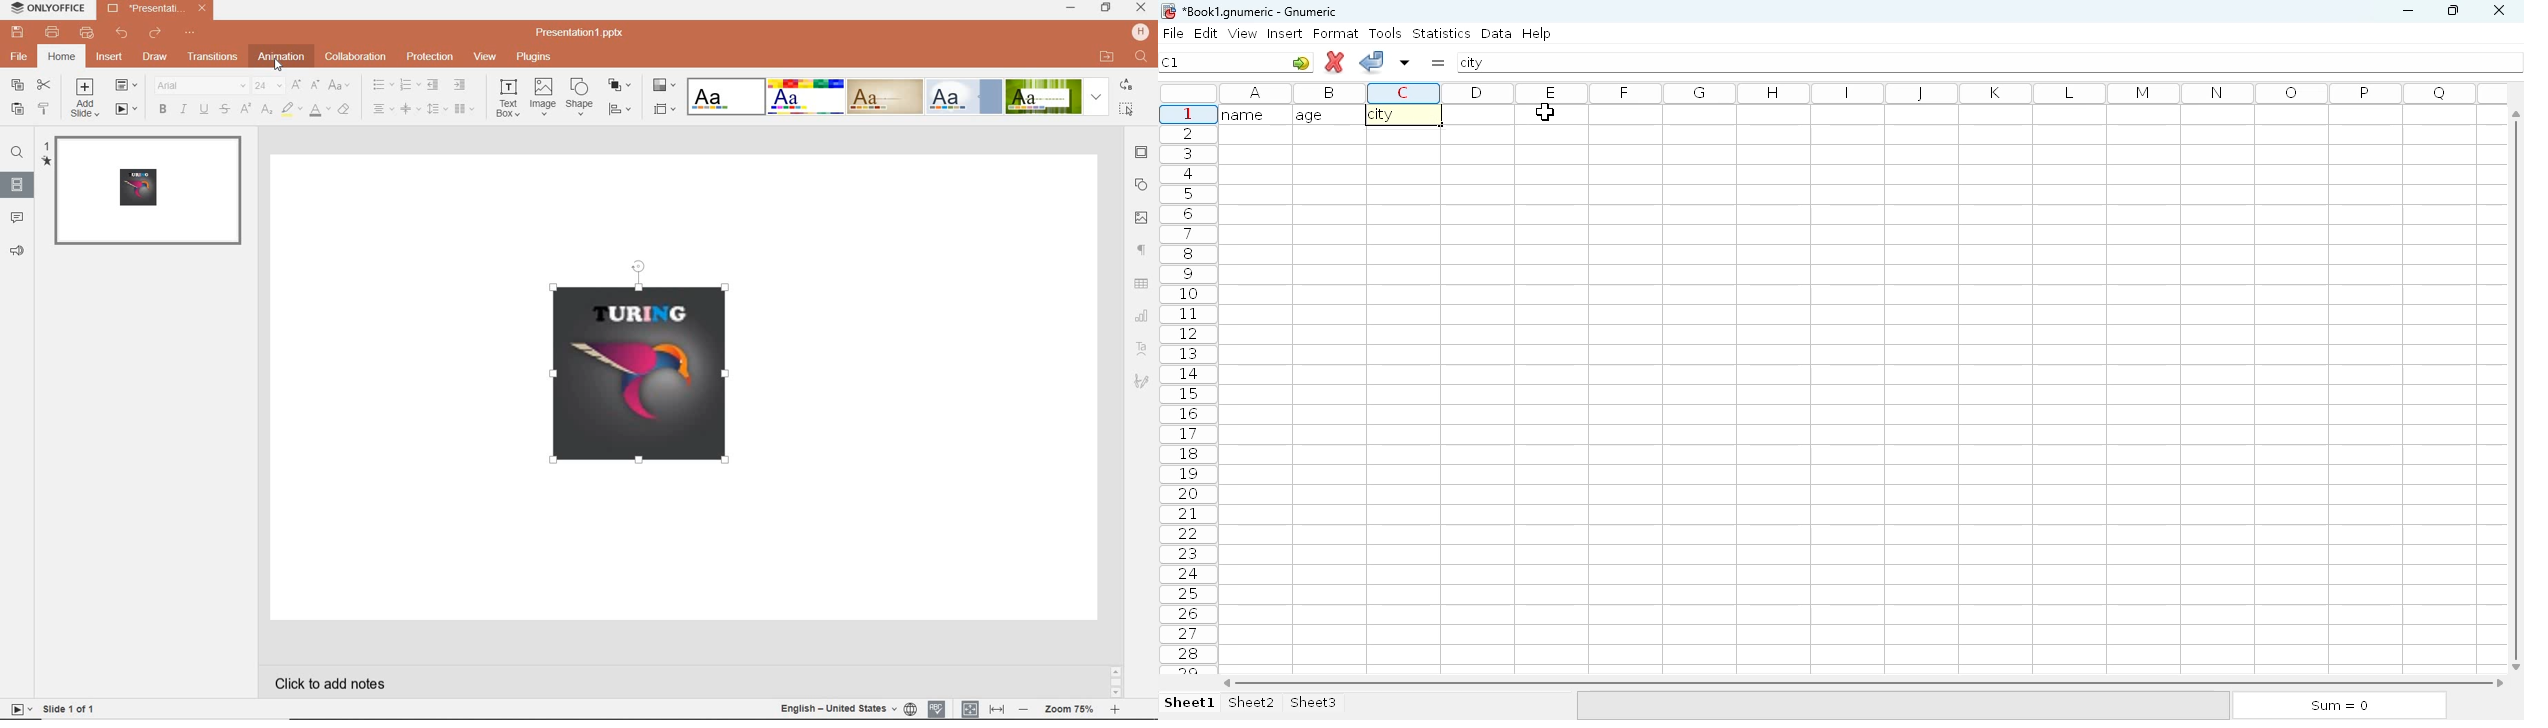 This screenshot has height=728, width=2548. I want to click on zoom out or zoom in, so click(1070, 710).